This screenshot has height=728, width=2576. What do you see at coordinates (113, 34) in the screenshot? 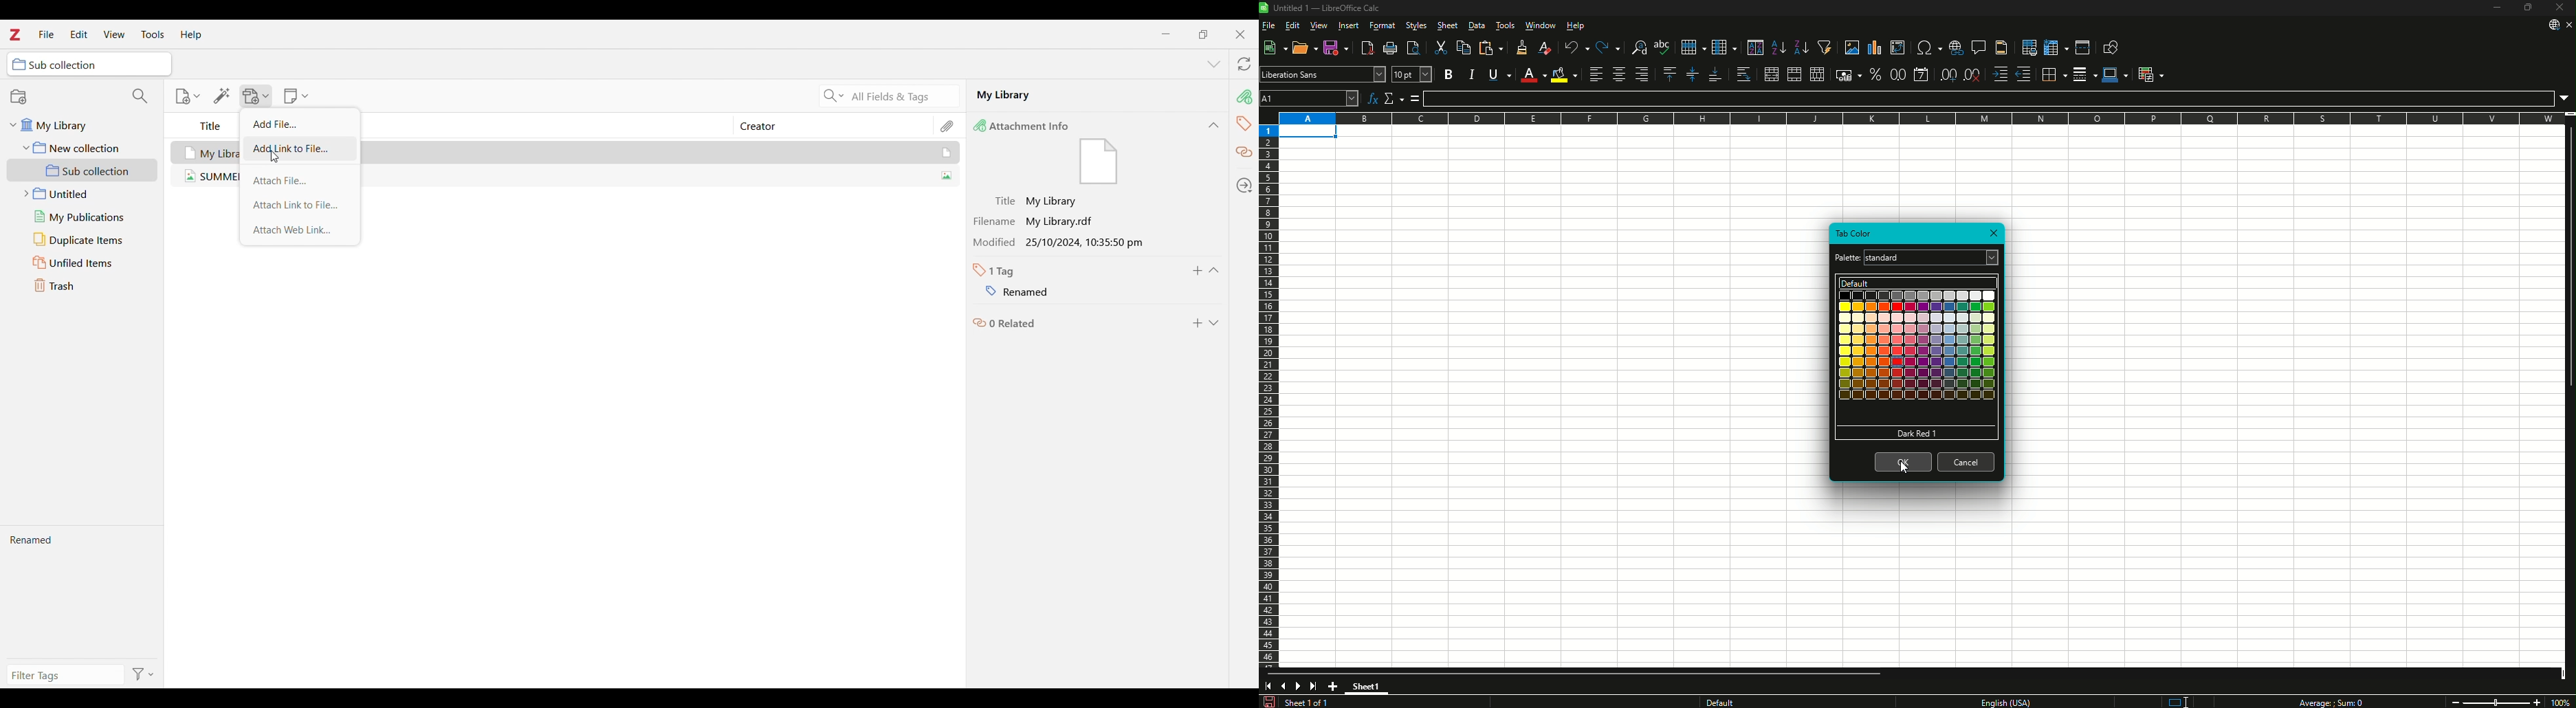
I see `View menu` at bounding box center [113, 34].